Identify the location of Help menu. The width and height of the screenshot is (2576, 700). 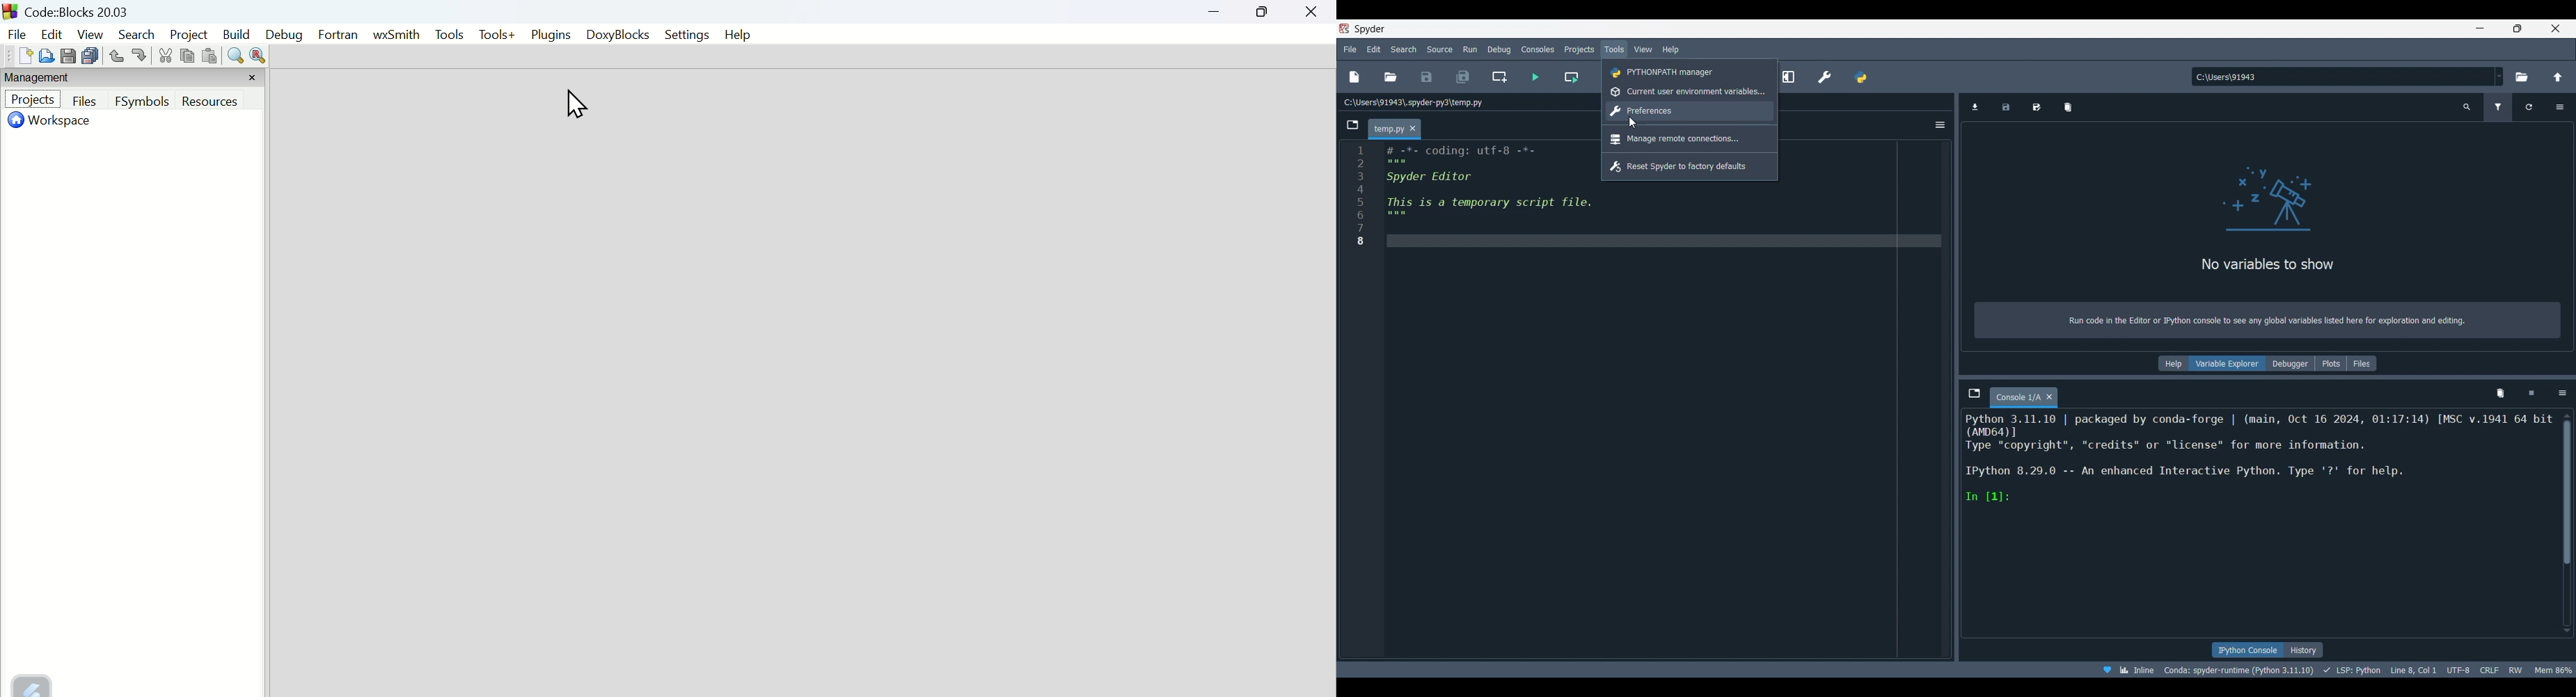
(1670, 49).